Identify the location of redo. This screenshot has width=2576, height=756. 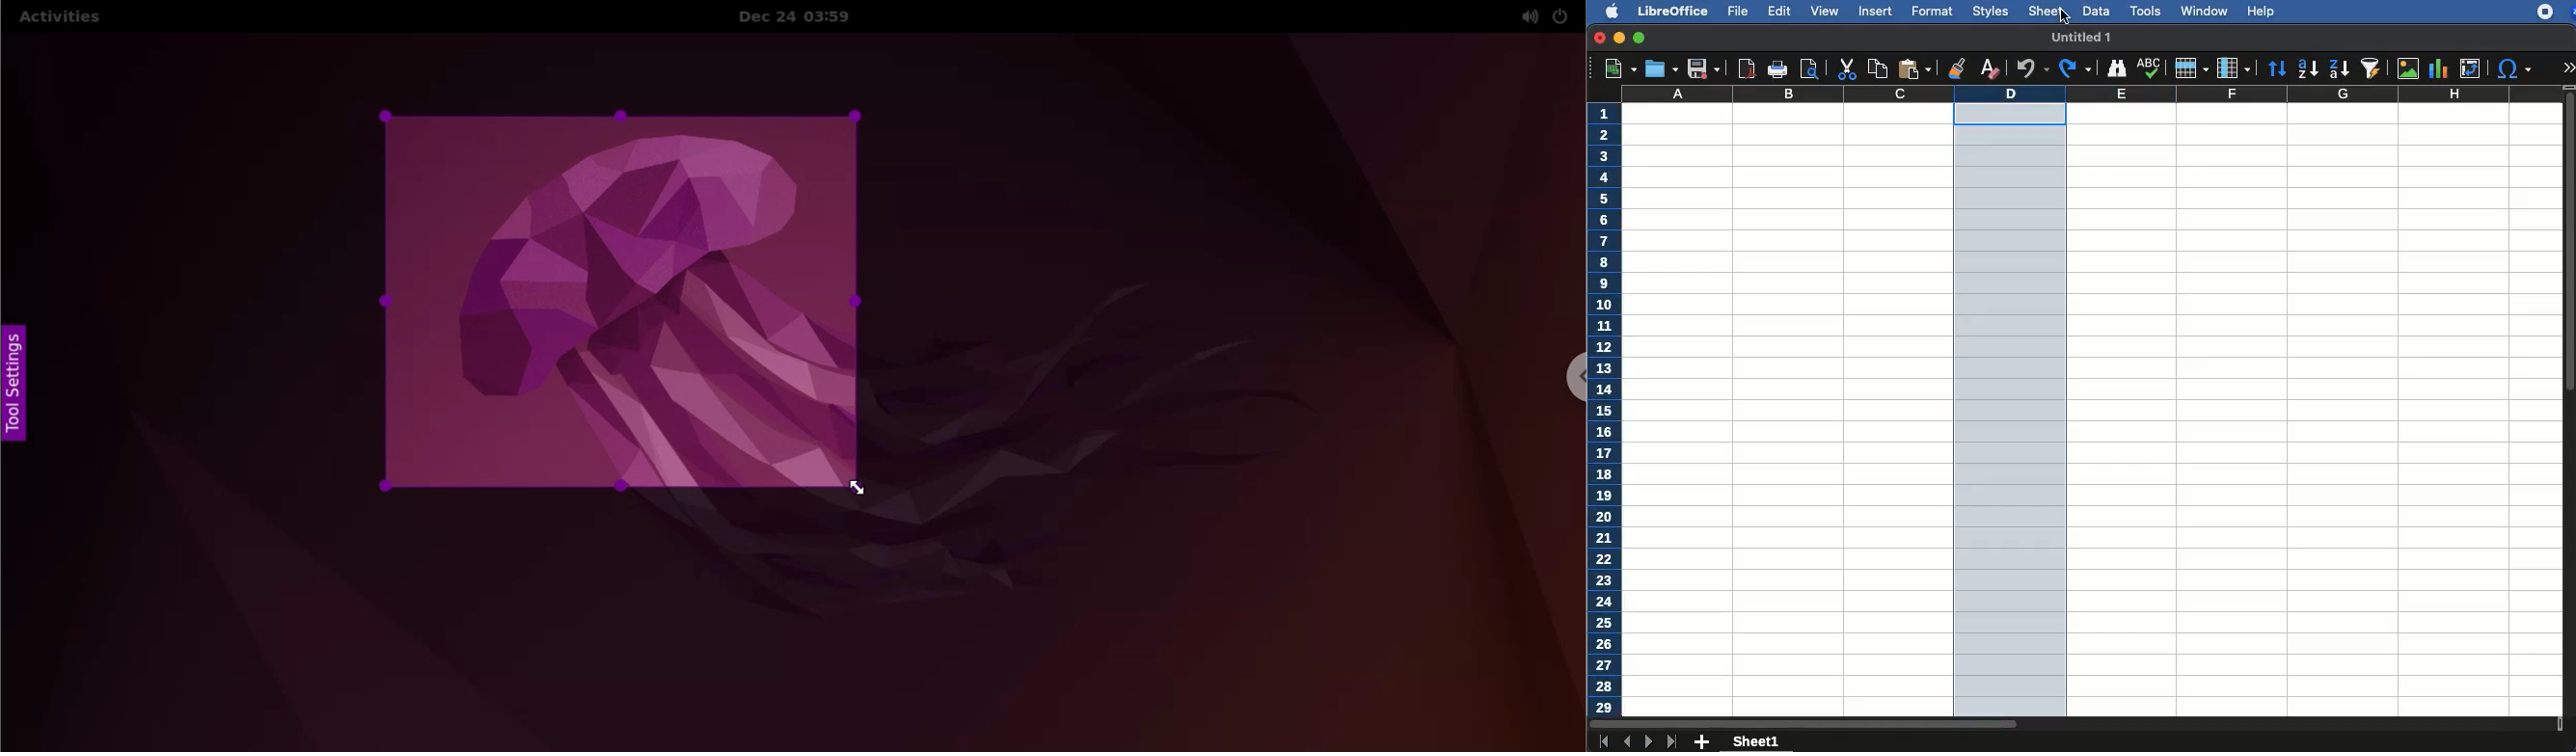
(2075, 68).